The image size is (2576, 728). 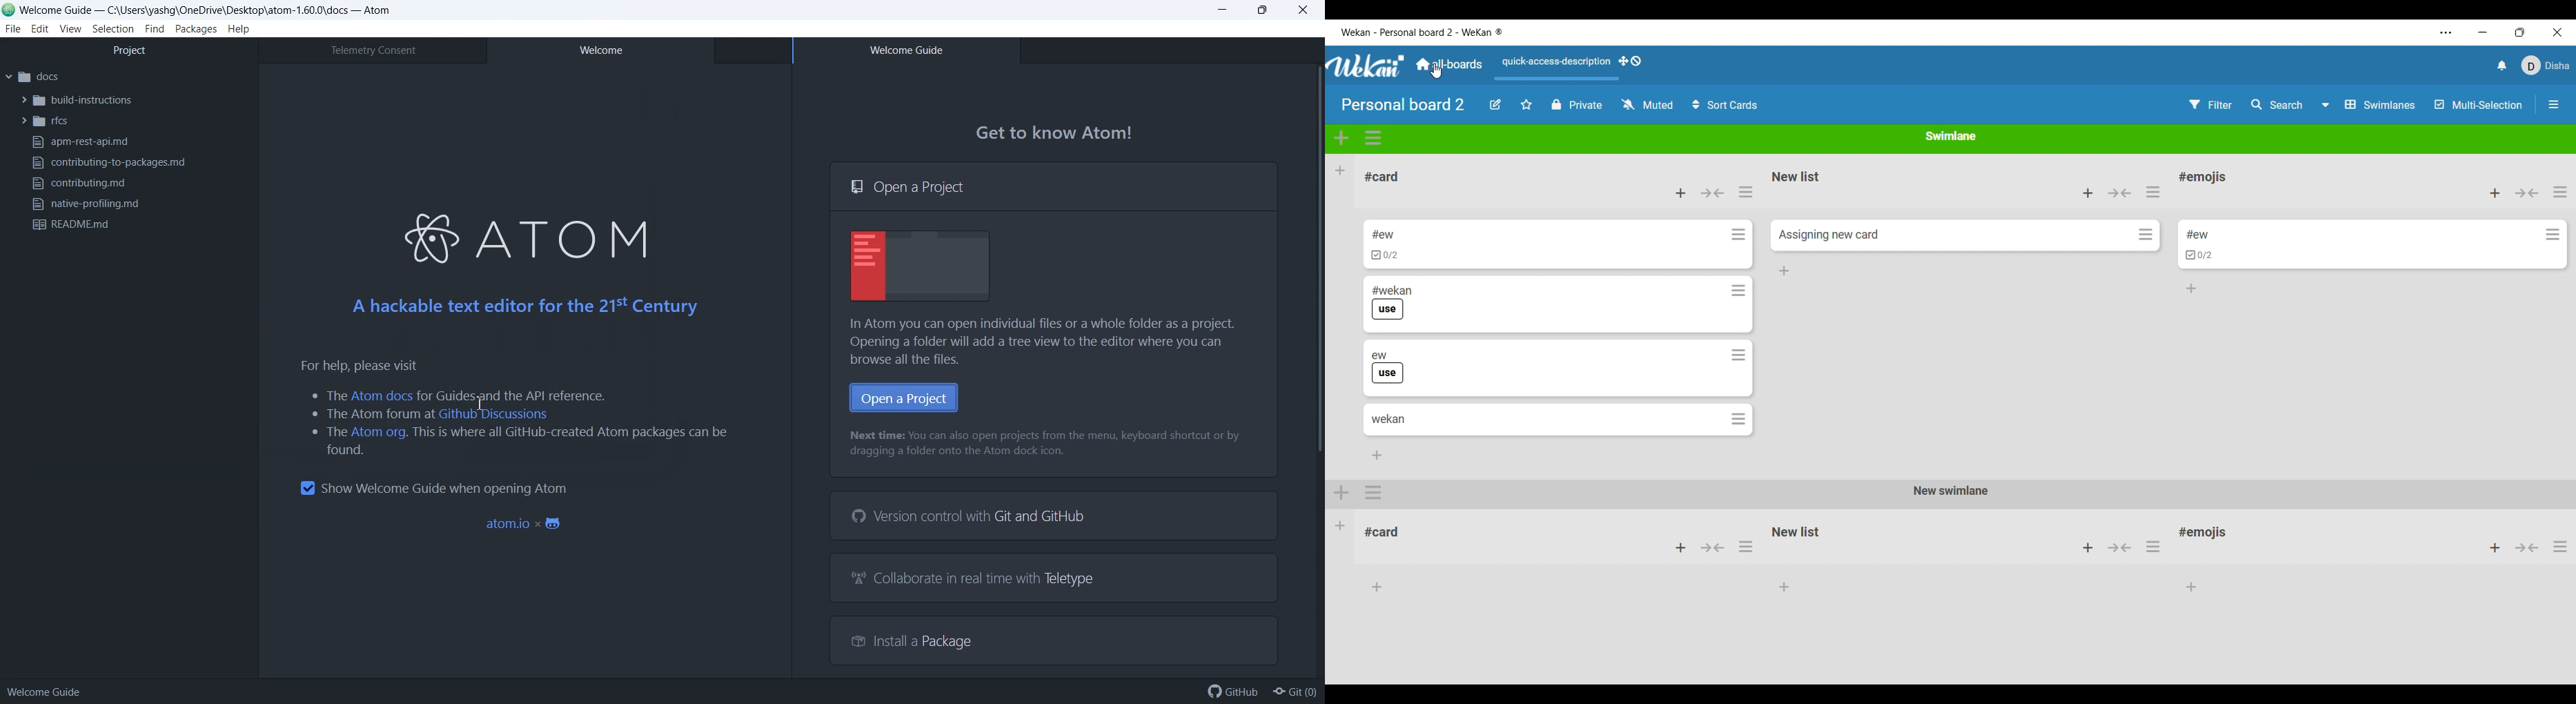 What do you see at coordinates (1746, 192) in the screenshot?
I see `List actions` at bounding box center [1746, 192].